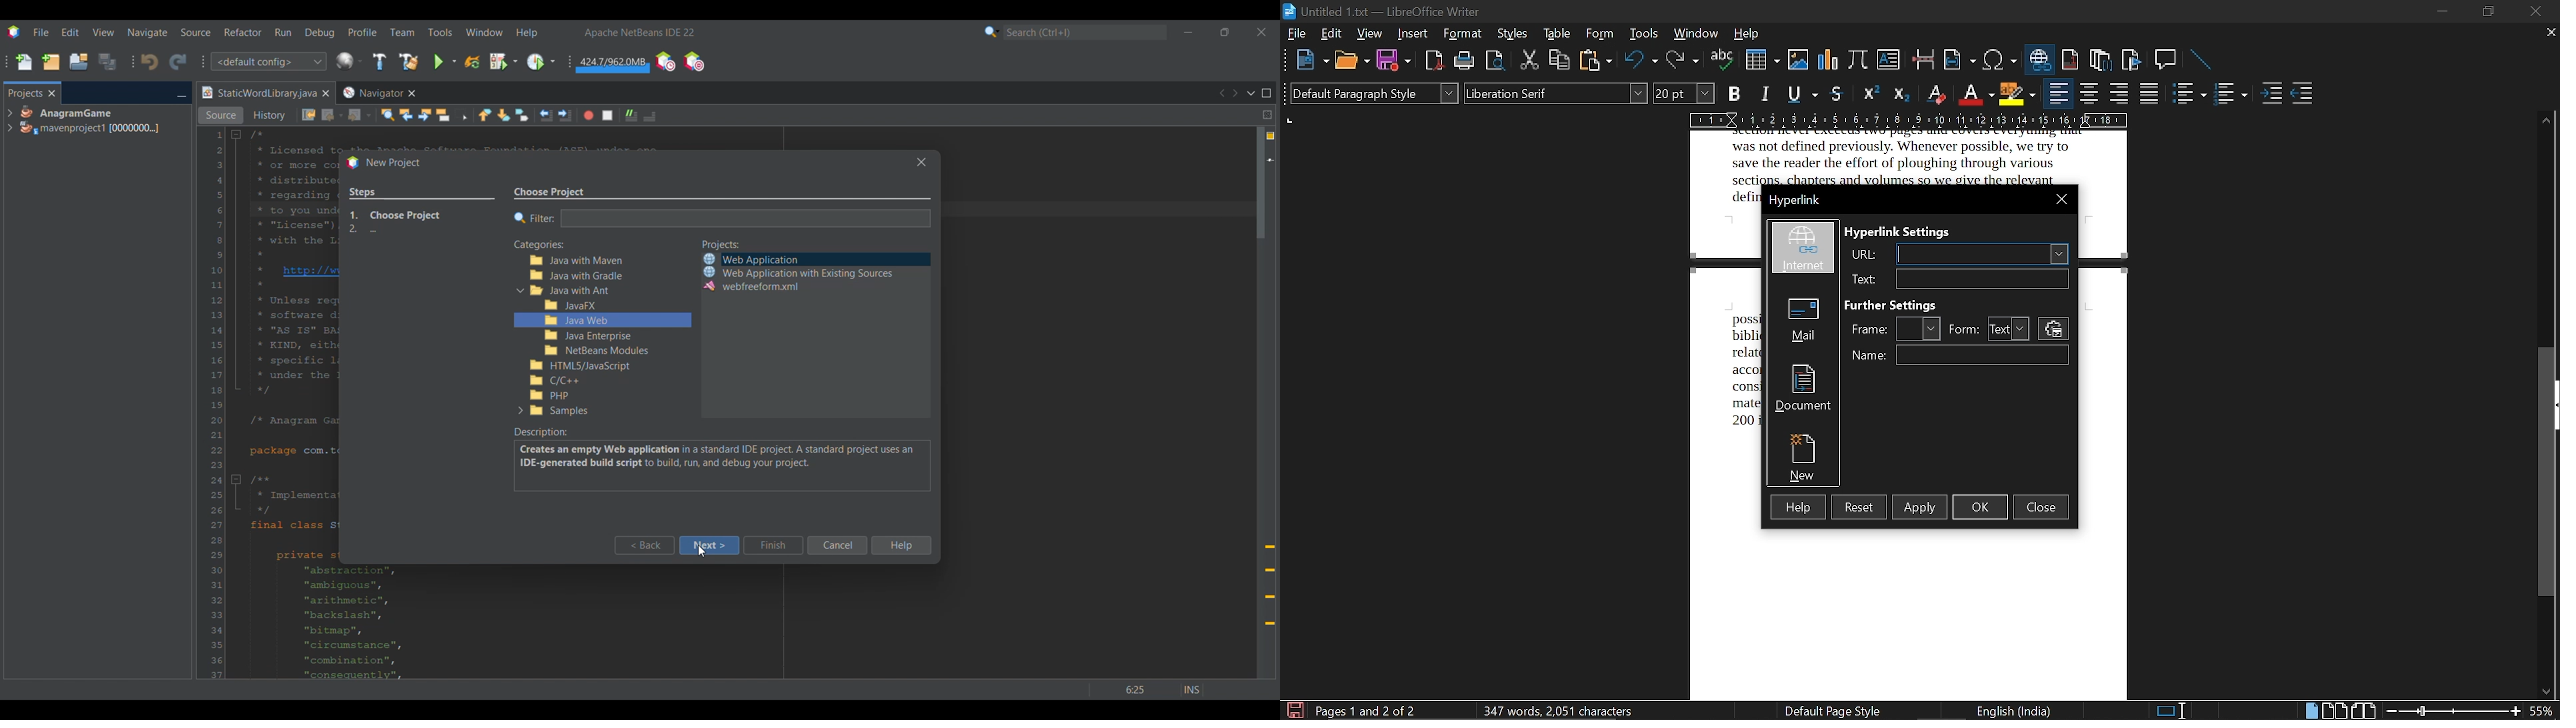 This screenshot has width=2576, height=728. I want to click on current window, so click(1796, 200).